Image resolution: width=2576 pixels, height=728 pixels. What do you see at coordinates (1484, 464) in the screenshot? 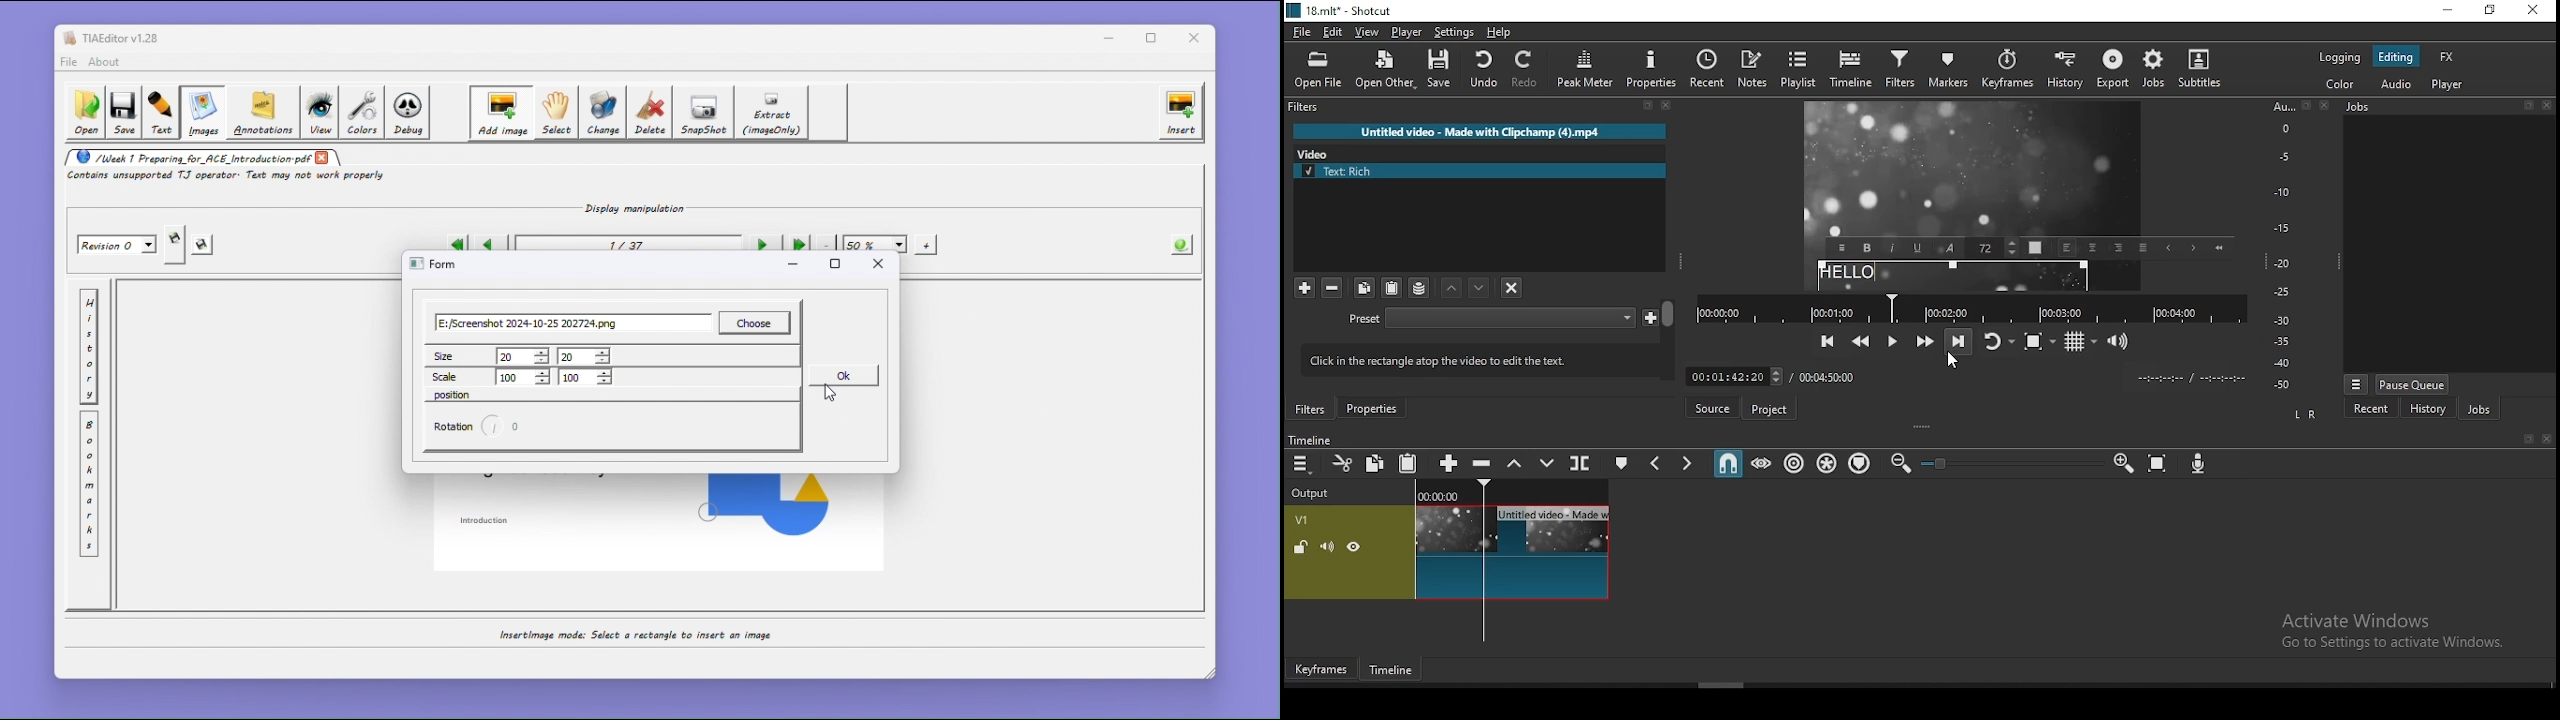
I see `ripple delete` at bounding box center [1484, 464].